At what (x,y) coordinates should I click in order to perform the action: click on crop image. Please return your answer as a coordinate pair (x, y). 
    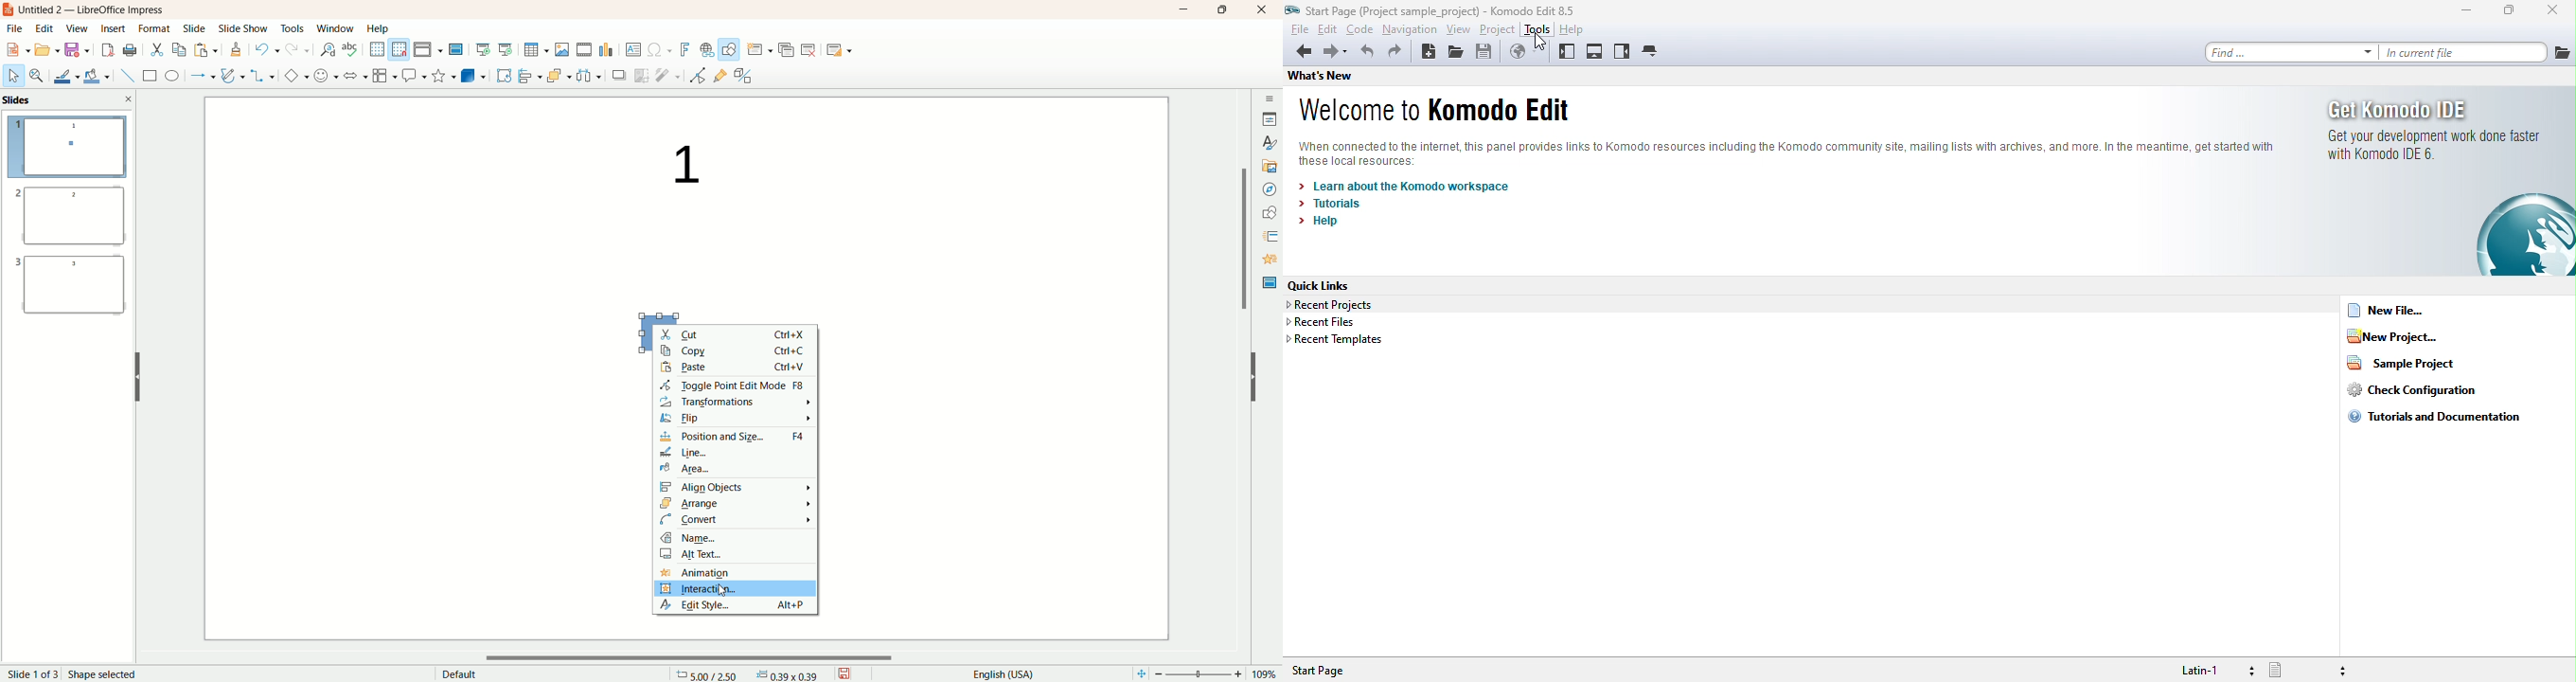
    Looking at the image, I should click on (642, 75).